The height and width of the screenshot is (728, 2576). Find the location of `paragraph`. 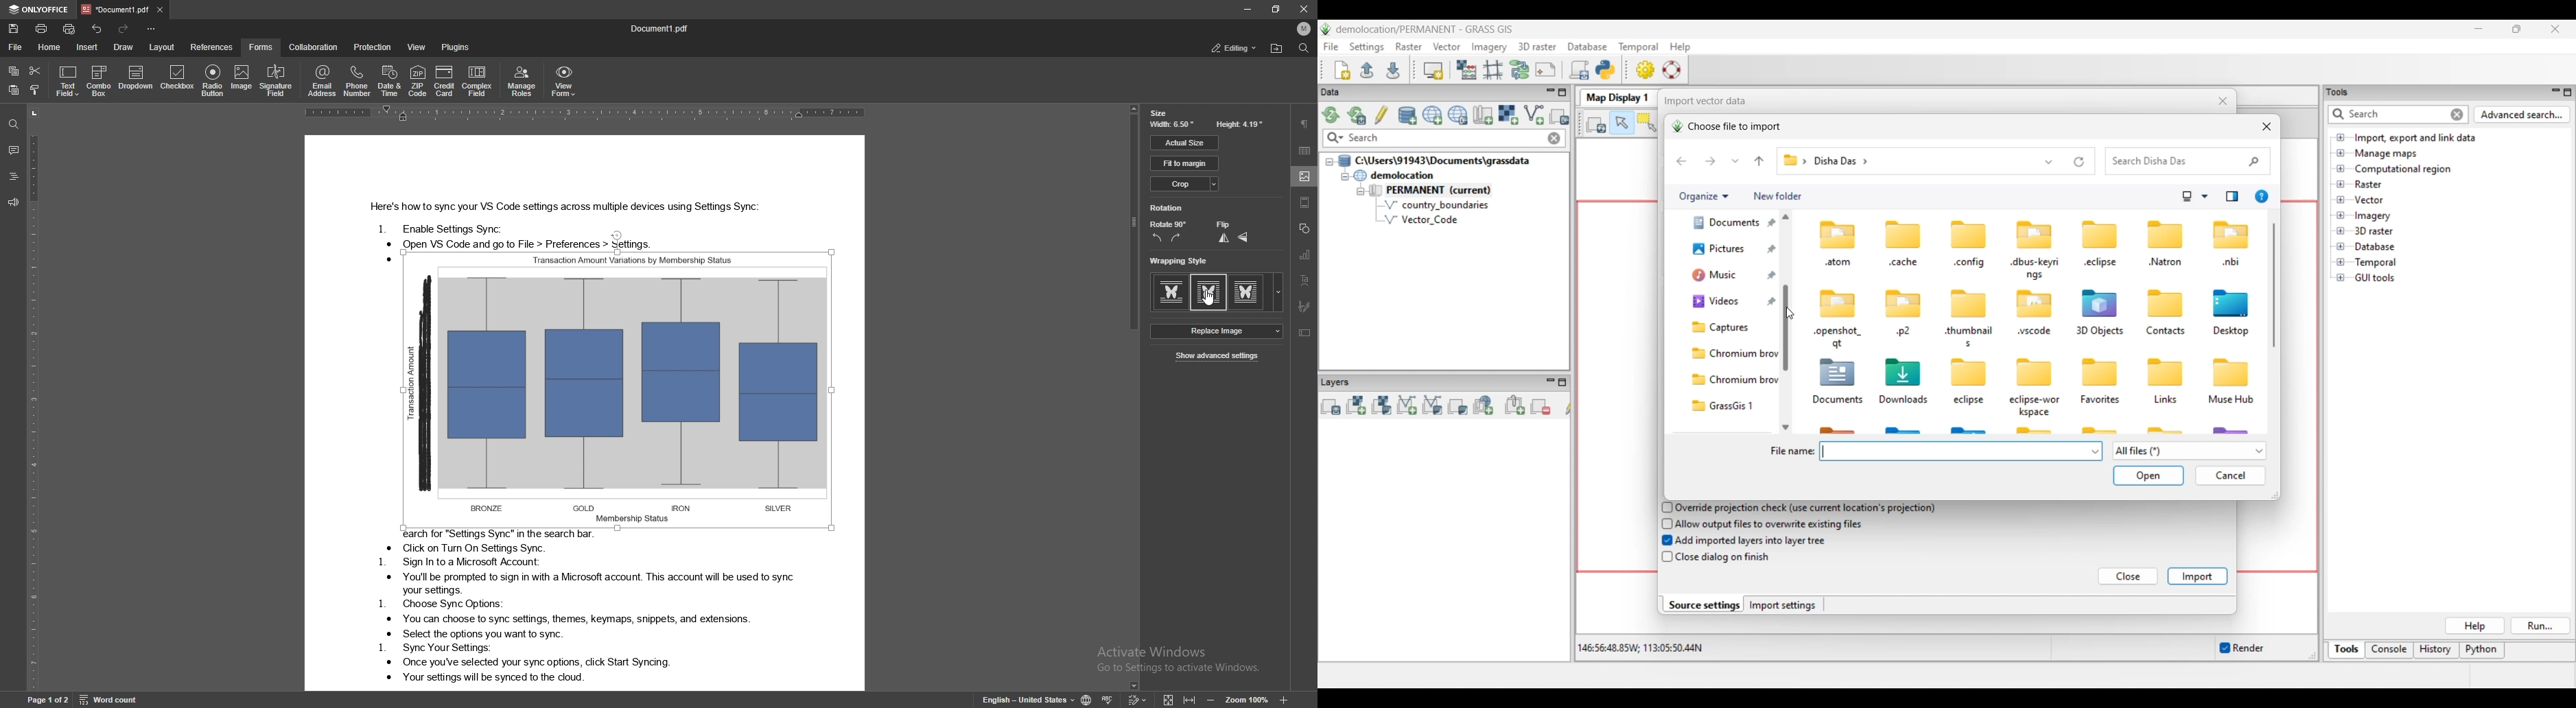

paragraph is located at coordinates (1306, 123).